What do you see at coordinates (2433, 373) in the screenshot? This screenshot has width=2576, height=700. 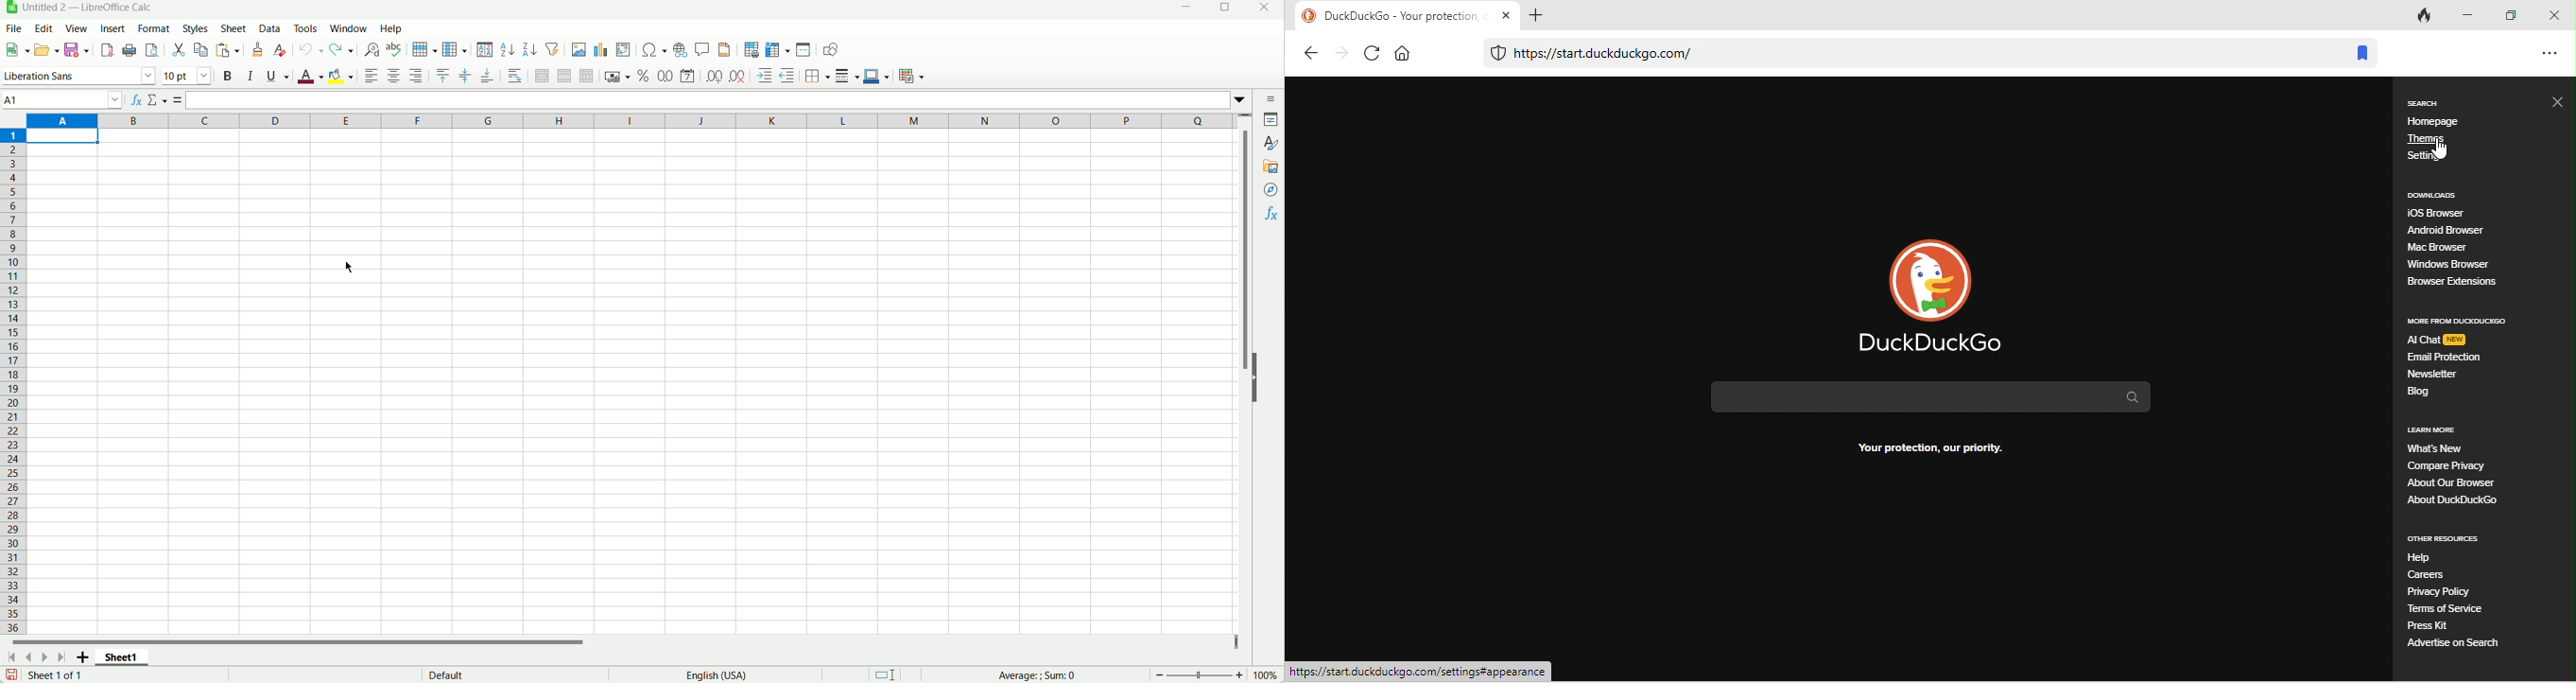 I see `newsteller` at bounding box center [2433, 373].